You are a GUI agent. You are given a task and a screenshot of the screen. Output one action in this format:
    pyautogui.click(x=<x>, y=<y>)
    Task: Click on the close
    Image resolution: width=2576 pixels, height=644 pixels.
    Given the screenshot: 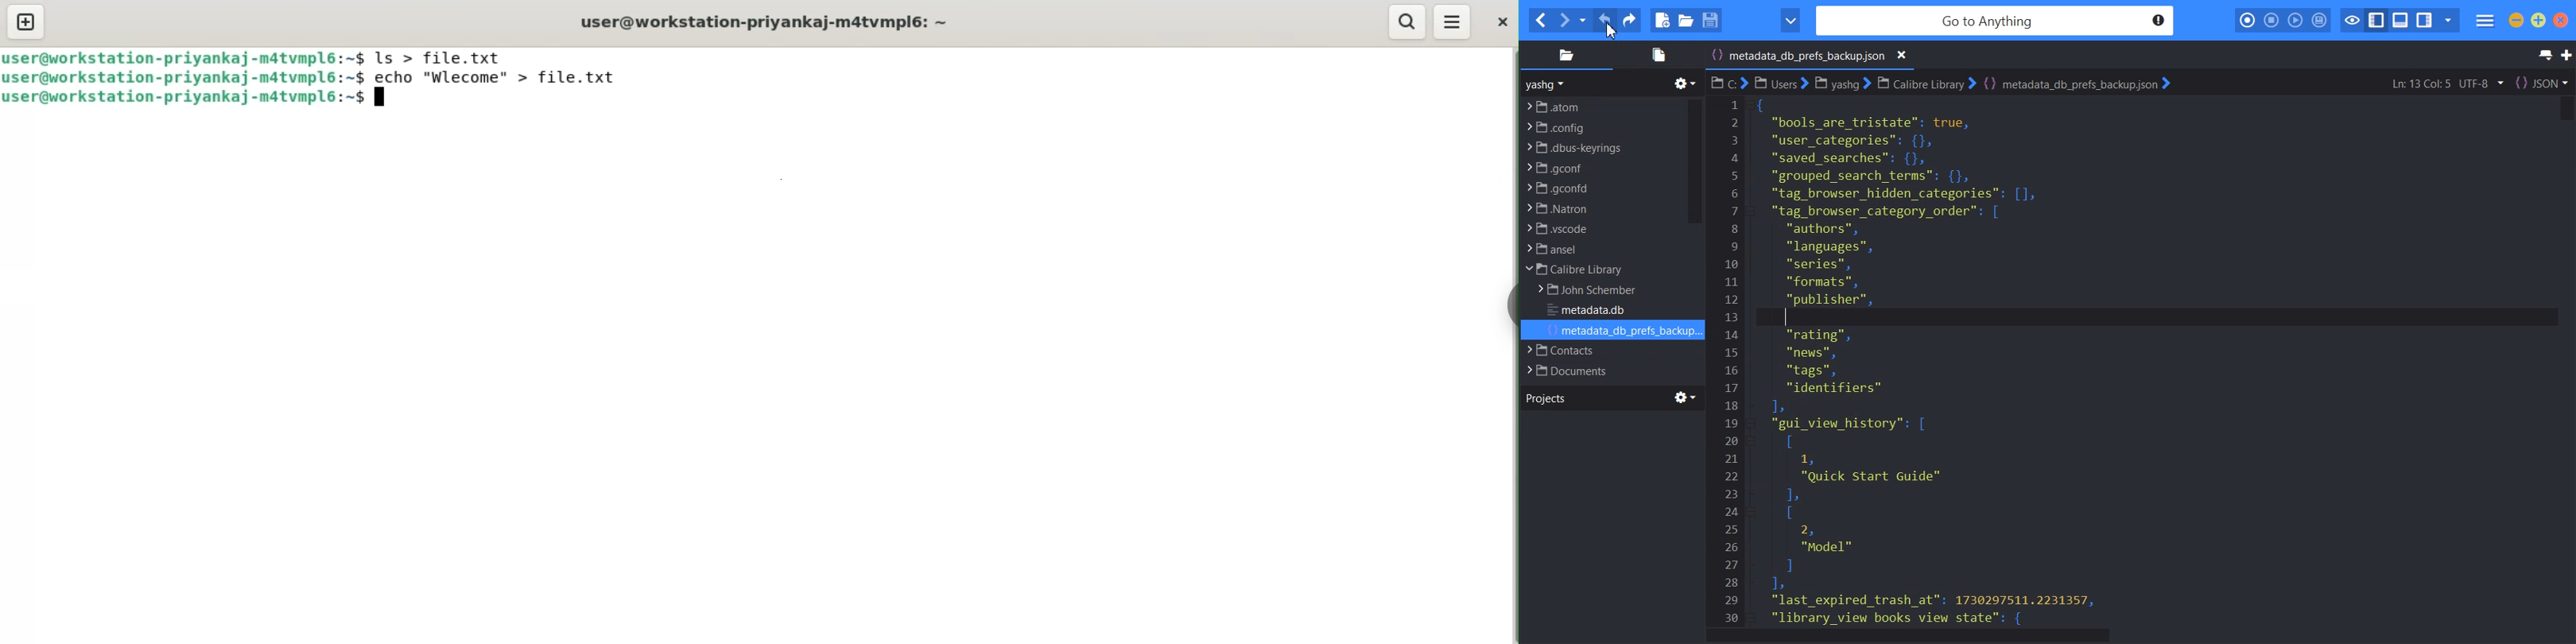 What is the action you would take?
    pyautogui.click(x=1502, y=20)
    